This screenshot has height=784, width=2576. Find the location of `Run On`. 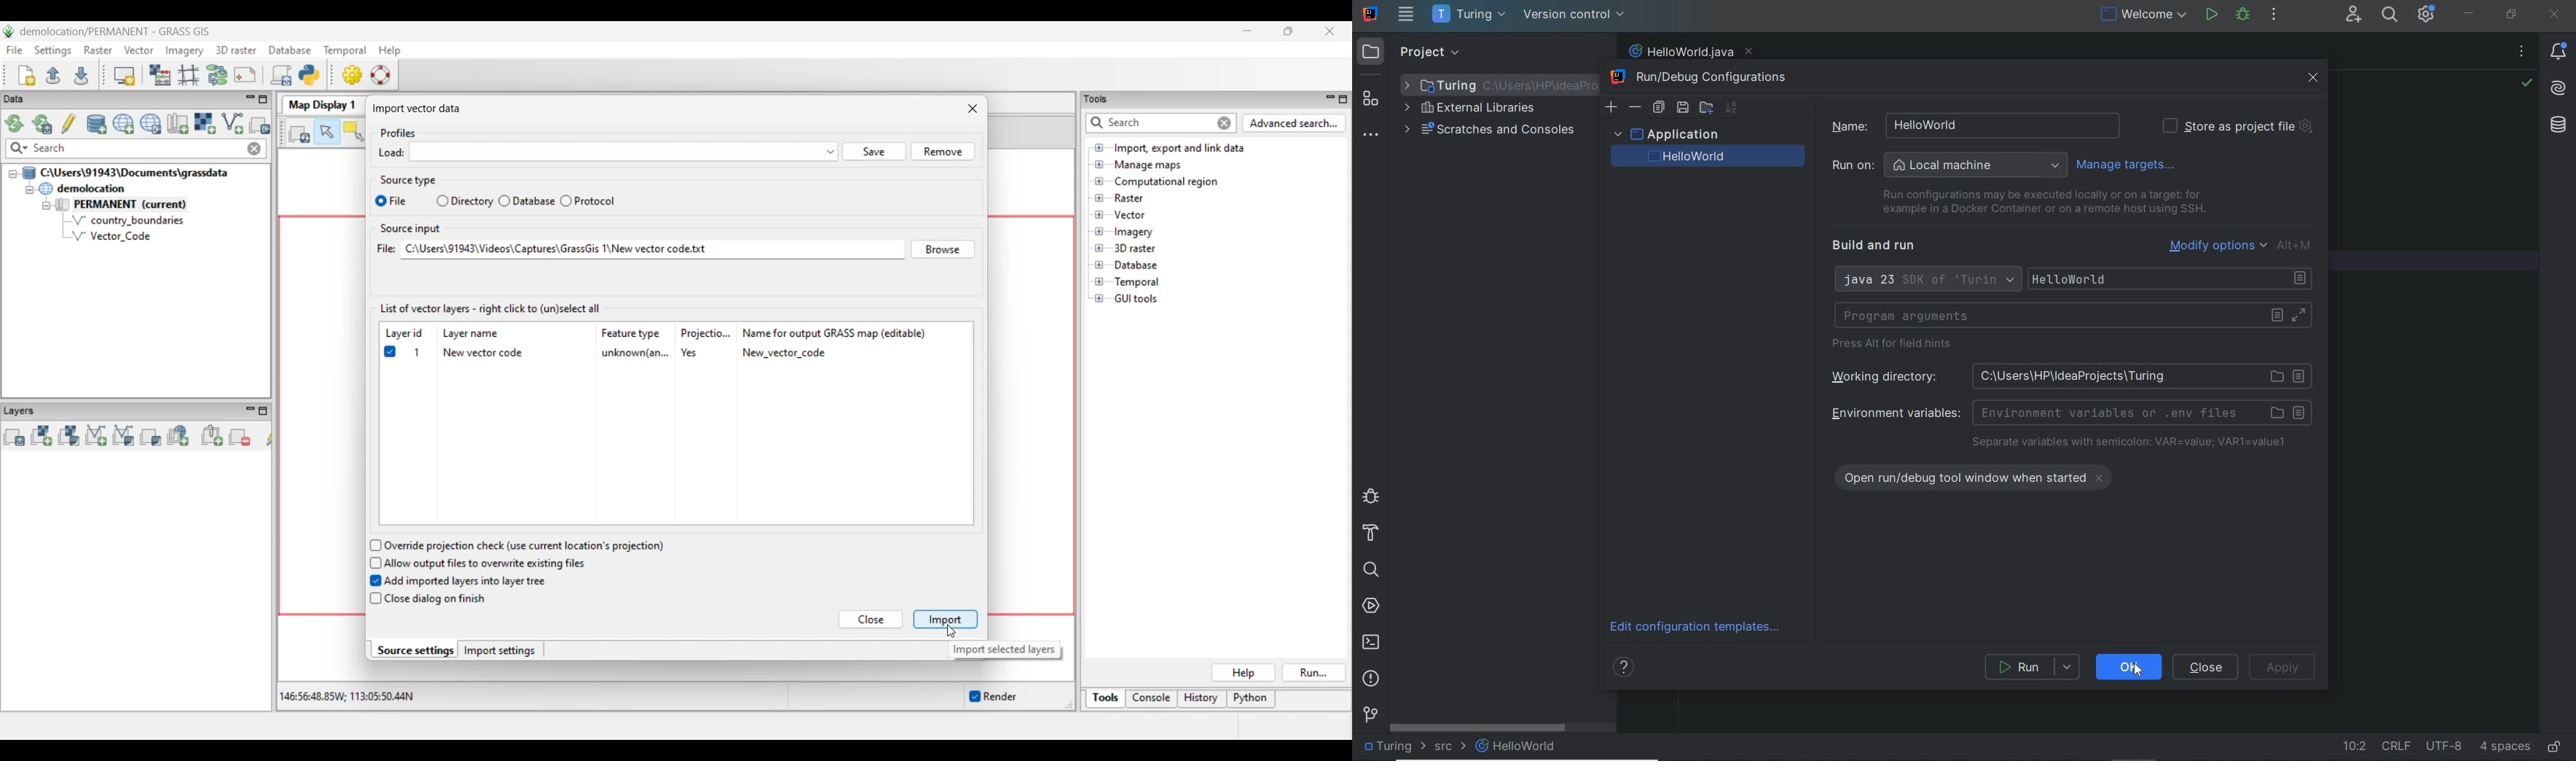

Run On is located at coordinates (1949, 165).